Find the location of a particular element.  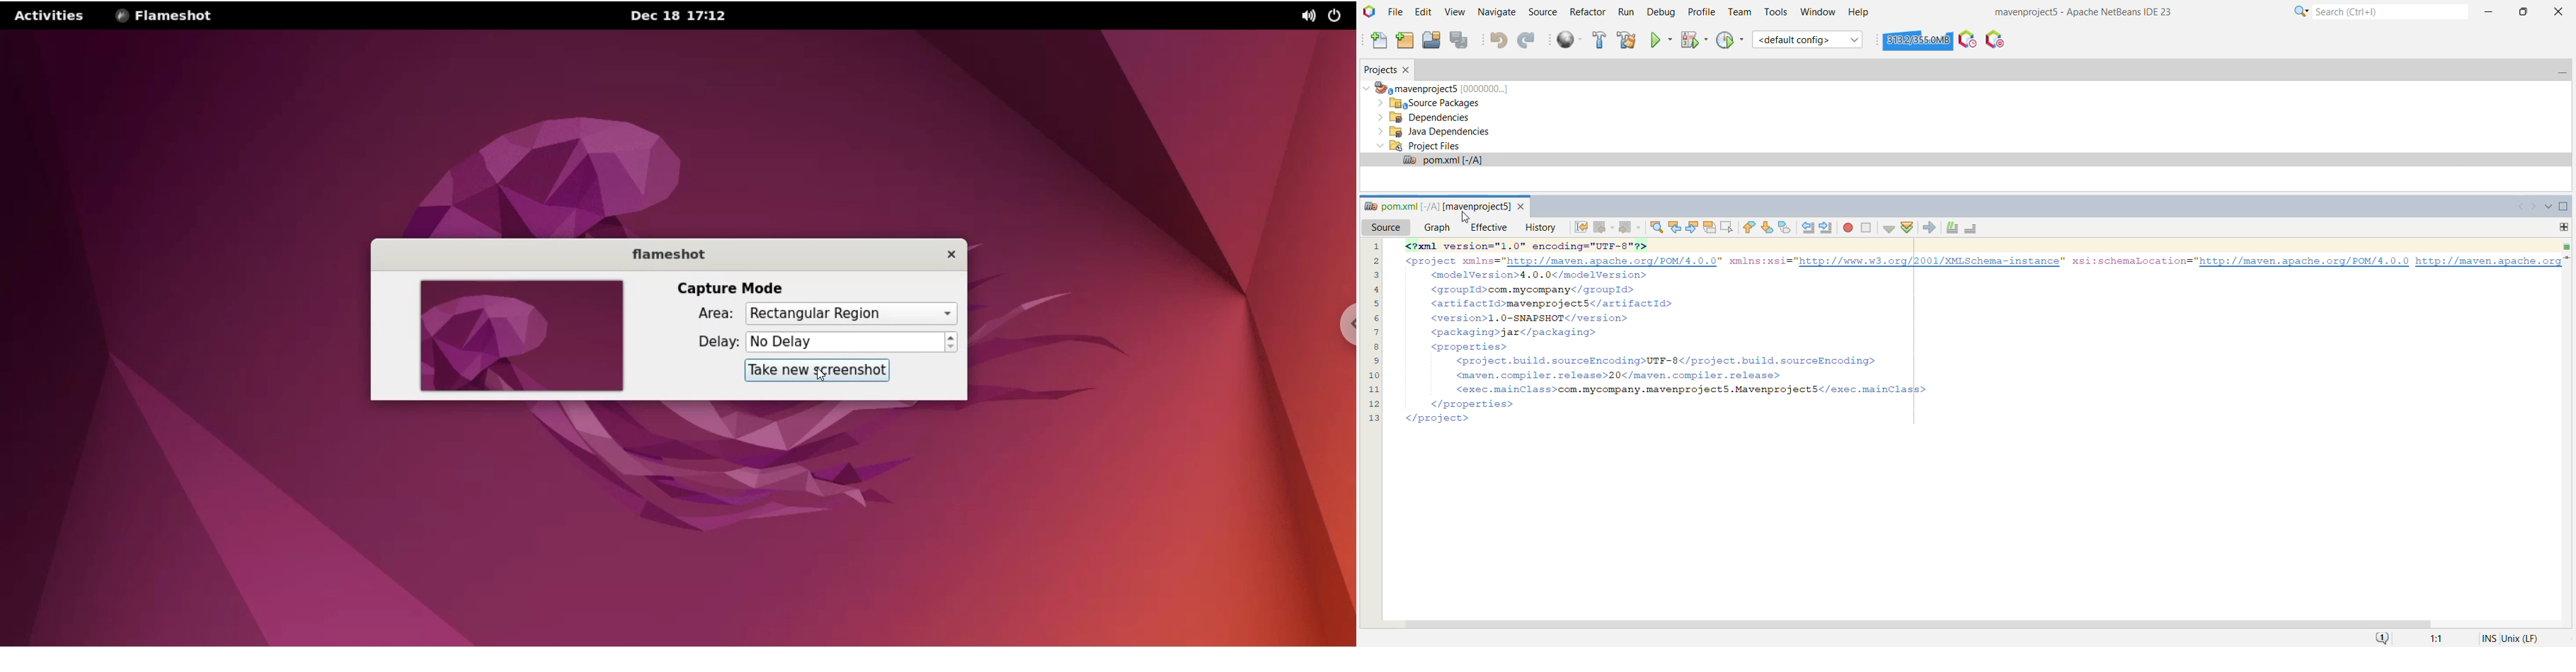

increment and decrement delay buttons is located at coordinates (951, 343).